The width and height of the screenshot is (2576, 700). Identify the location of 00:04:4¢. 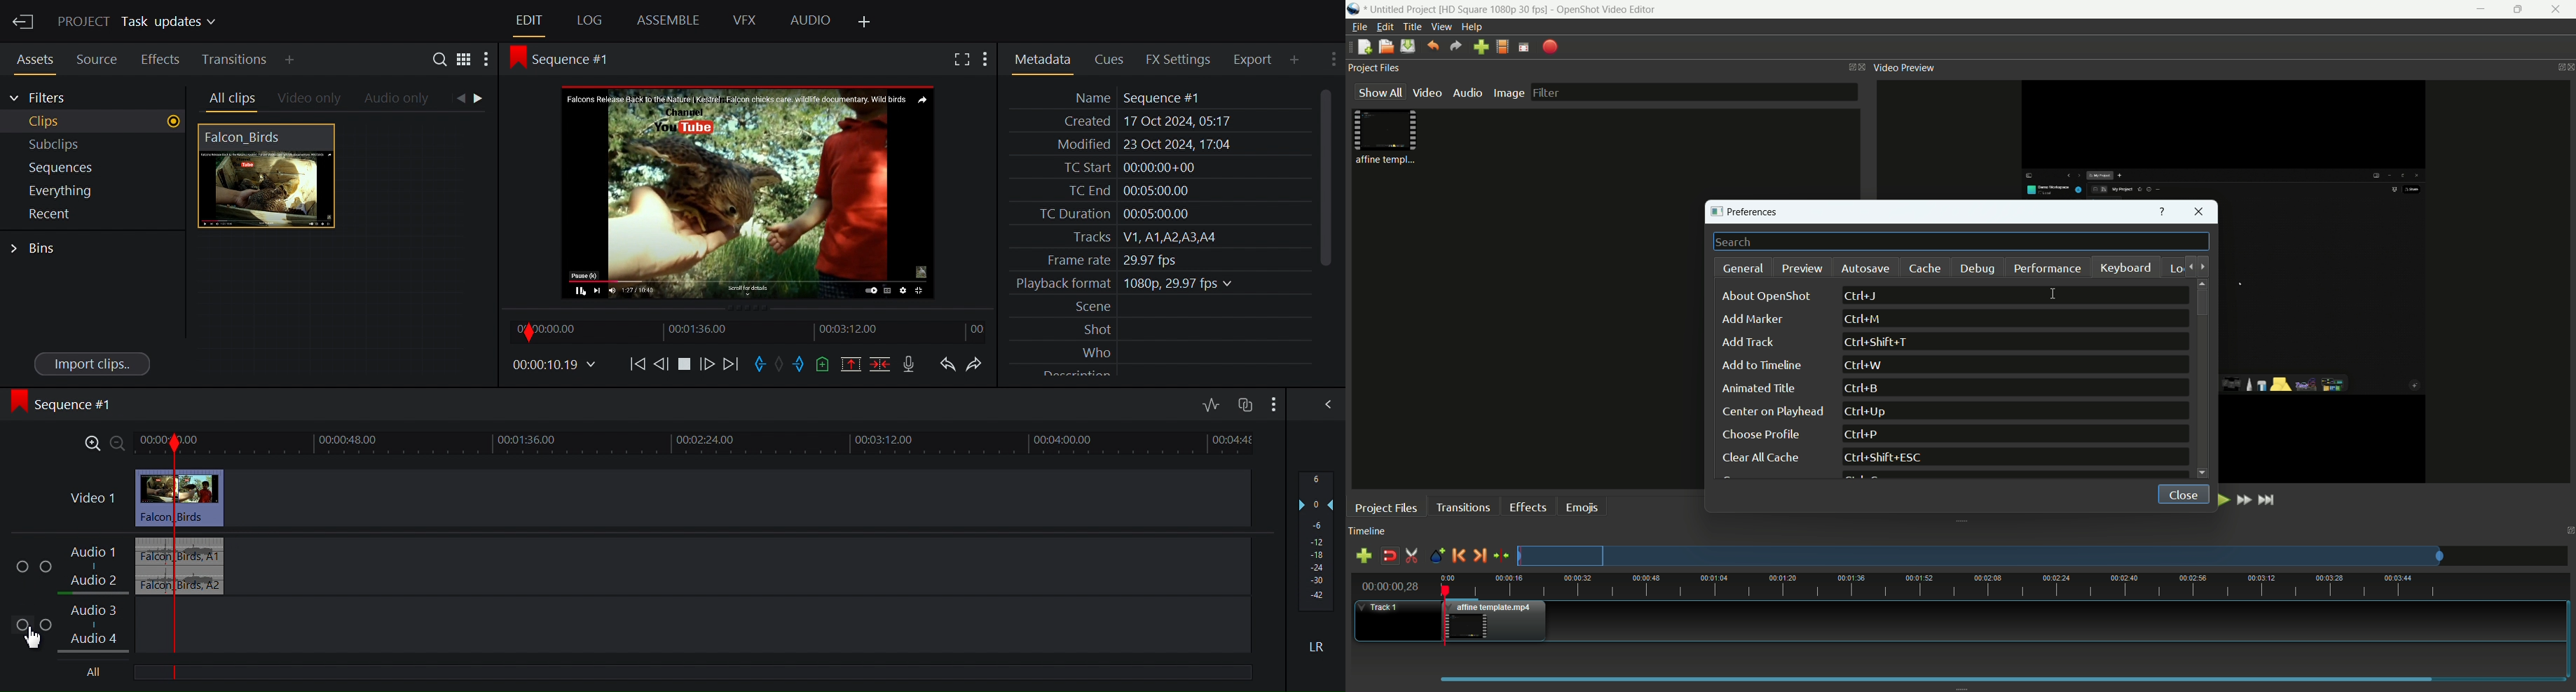
(1238, 438).